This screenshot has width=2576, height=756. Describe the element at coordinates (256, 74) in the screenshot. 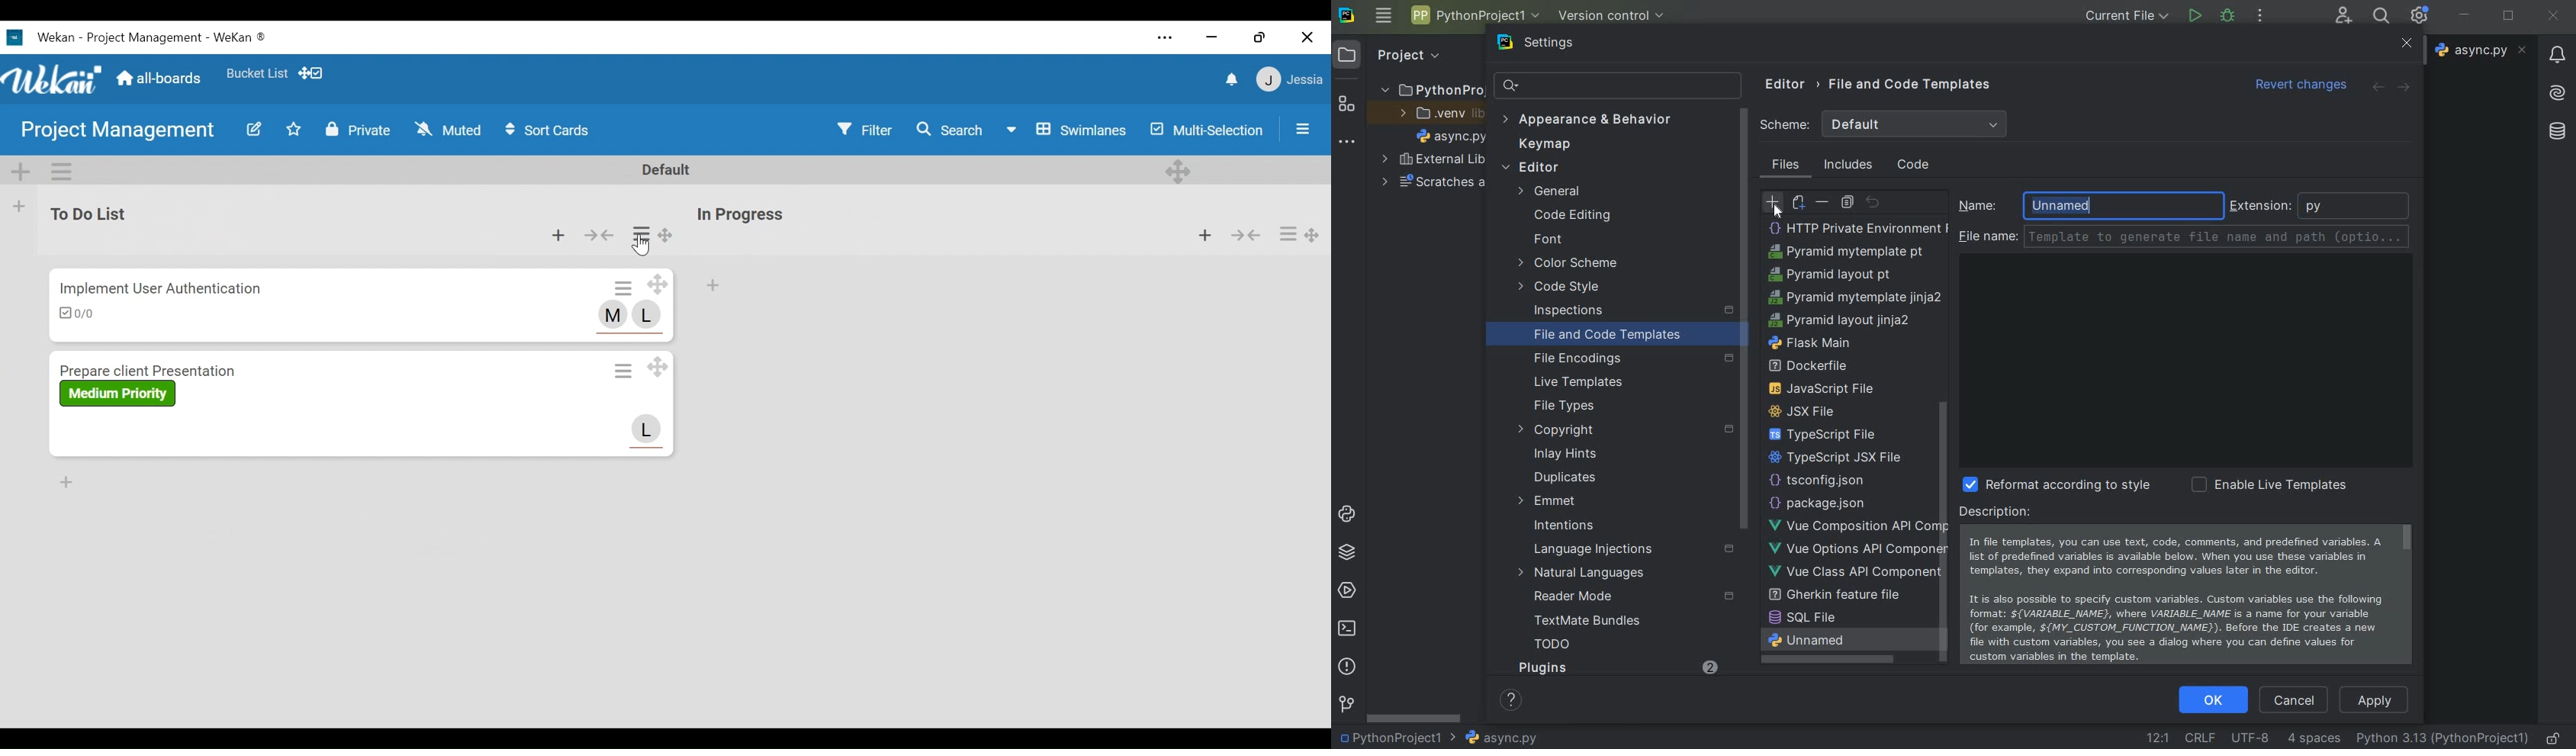

I see `Favorite` at that location.